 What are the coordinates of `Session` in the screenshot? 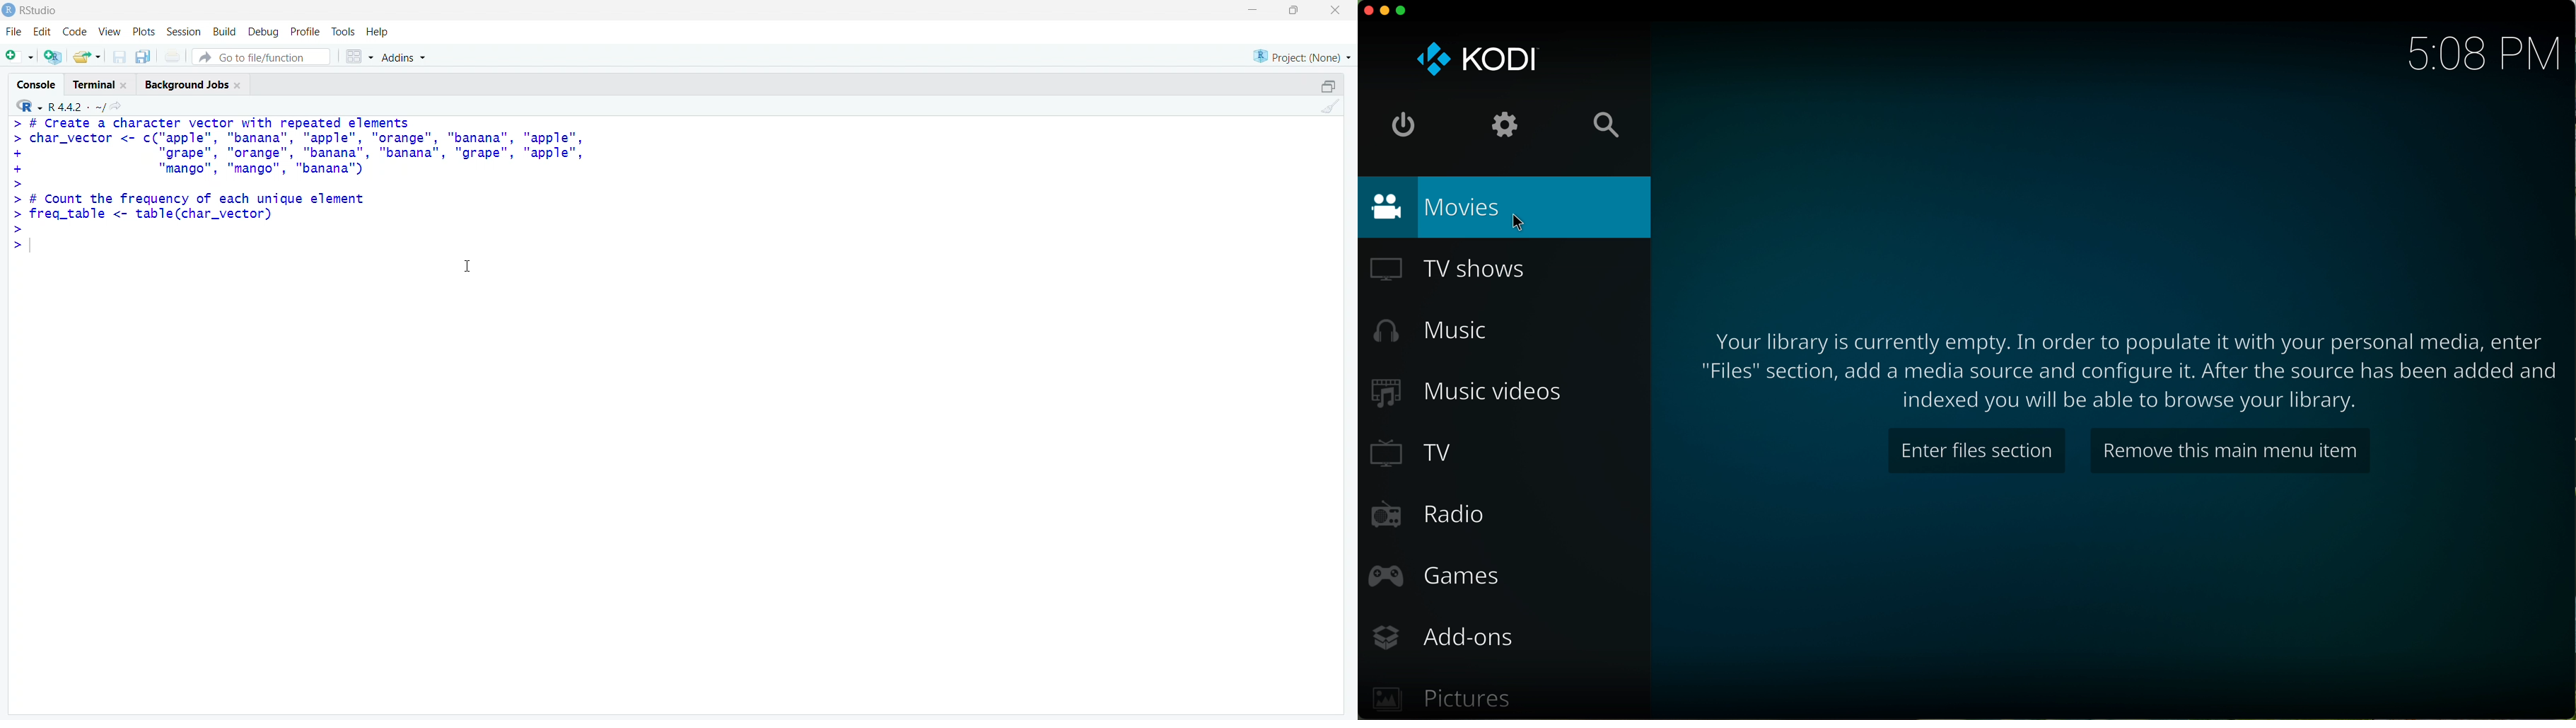 It's located at (185, 32).